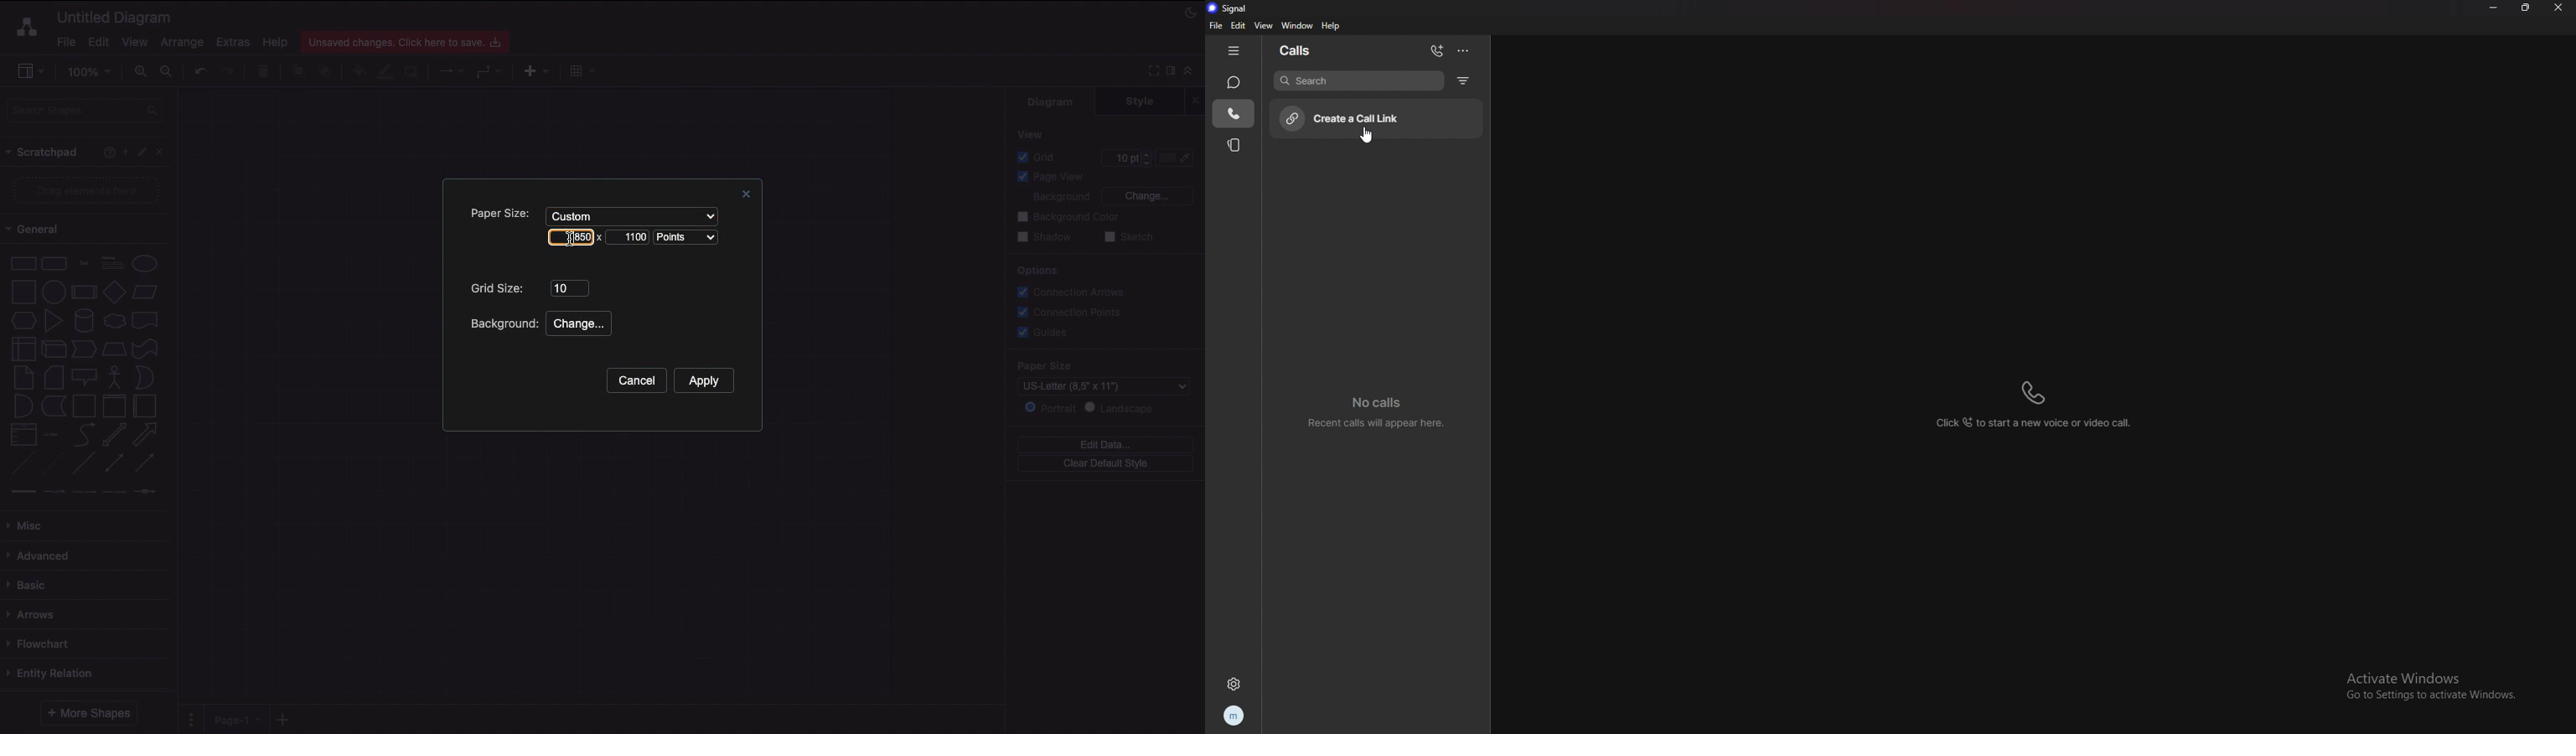 Image resolution: width=2576 pixels, height=756 pixels. What do you see at coordinates (140, 72) in the screenshot?
I see `Zoom in` at bounding box center [140, 72].